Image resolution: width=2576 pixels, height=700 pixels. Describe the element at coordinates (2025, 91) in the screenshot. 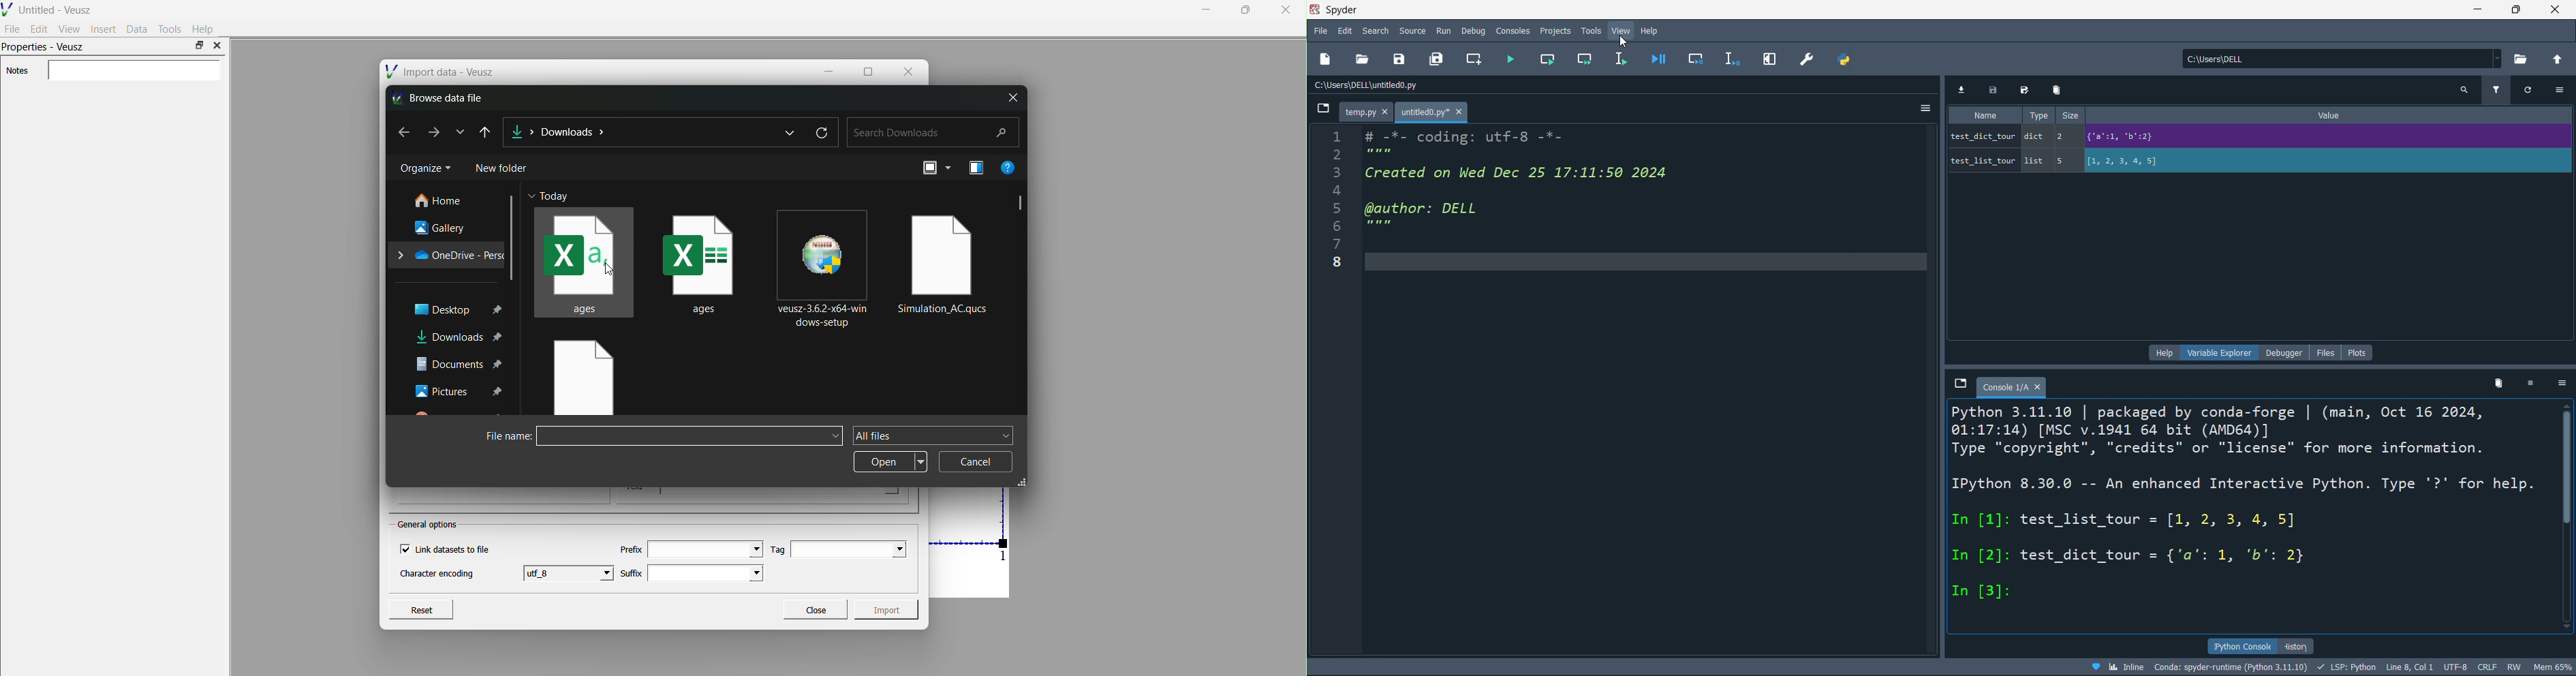

I see `save all` at that location.